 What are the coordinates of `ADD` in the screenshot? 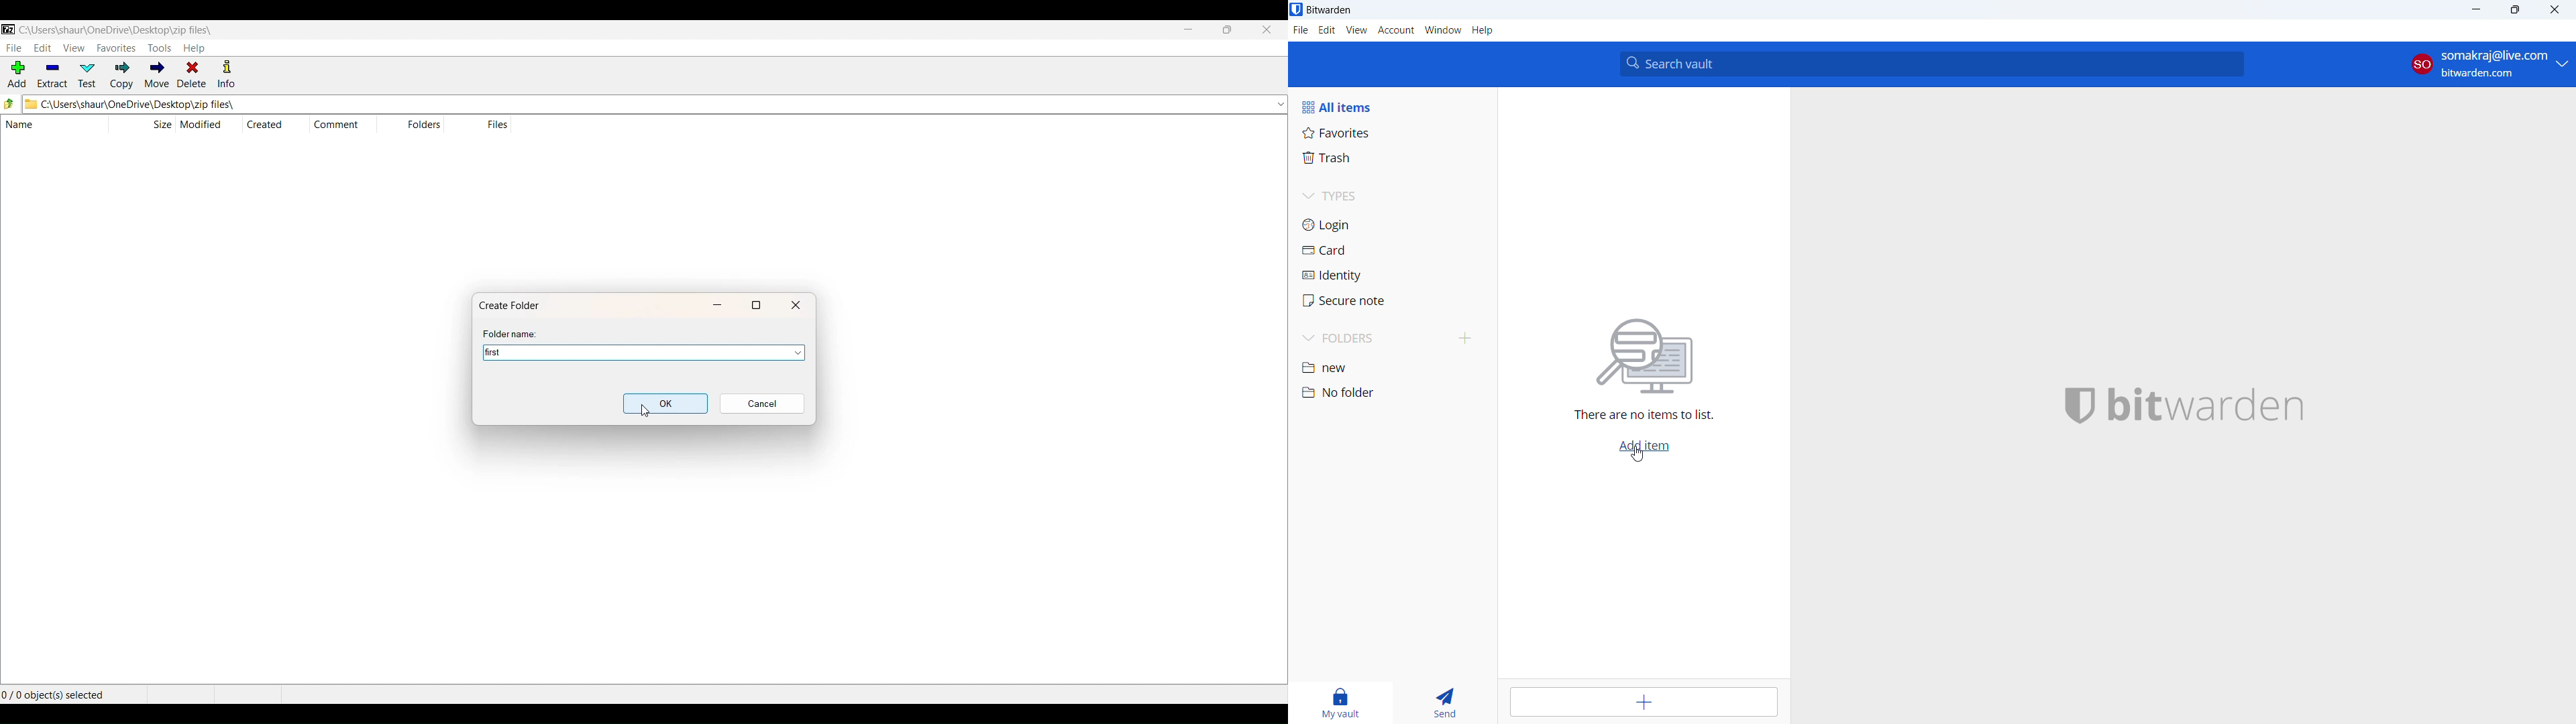 It's located at (15, 76).